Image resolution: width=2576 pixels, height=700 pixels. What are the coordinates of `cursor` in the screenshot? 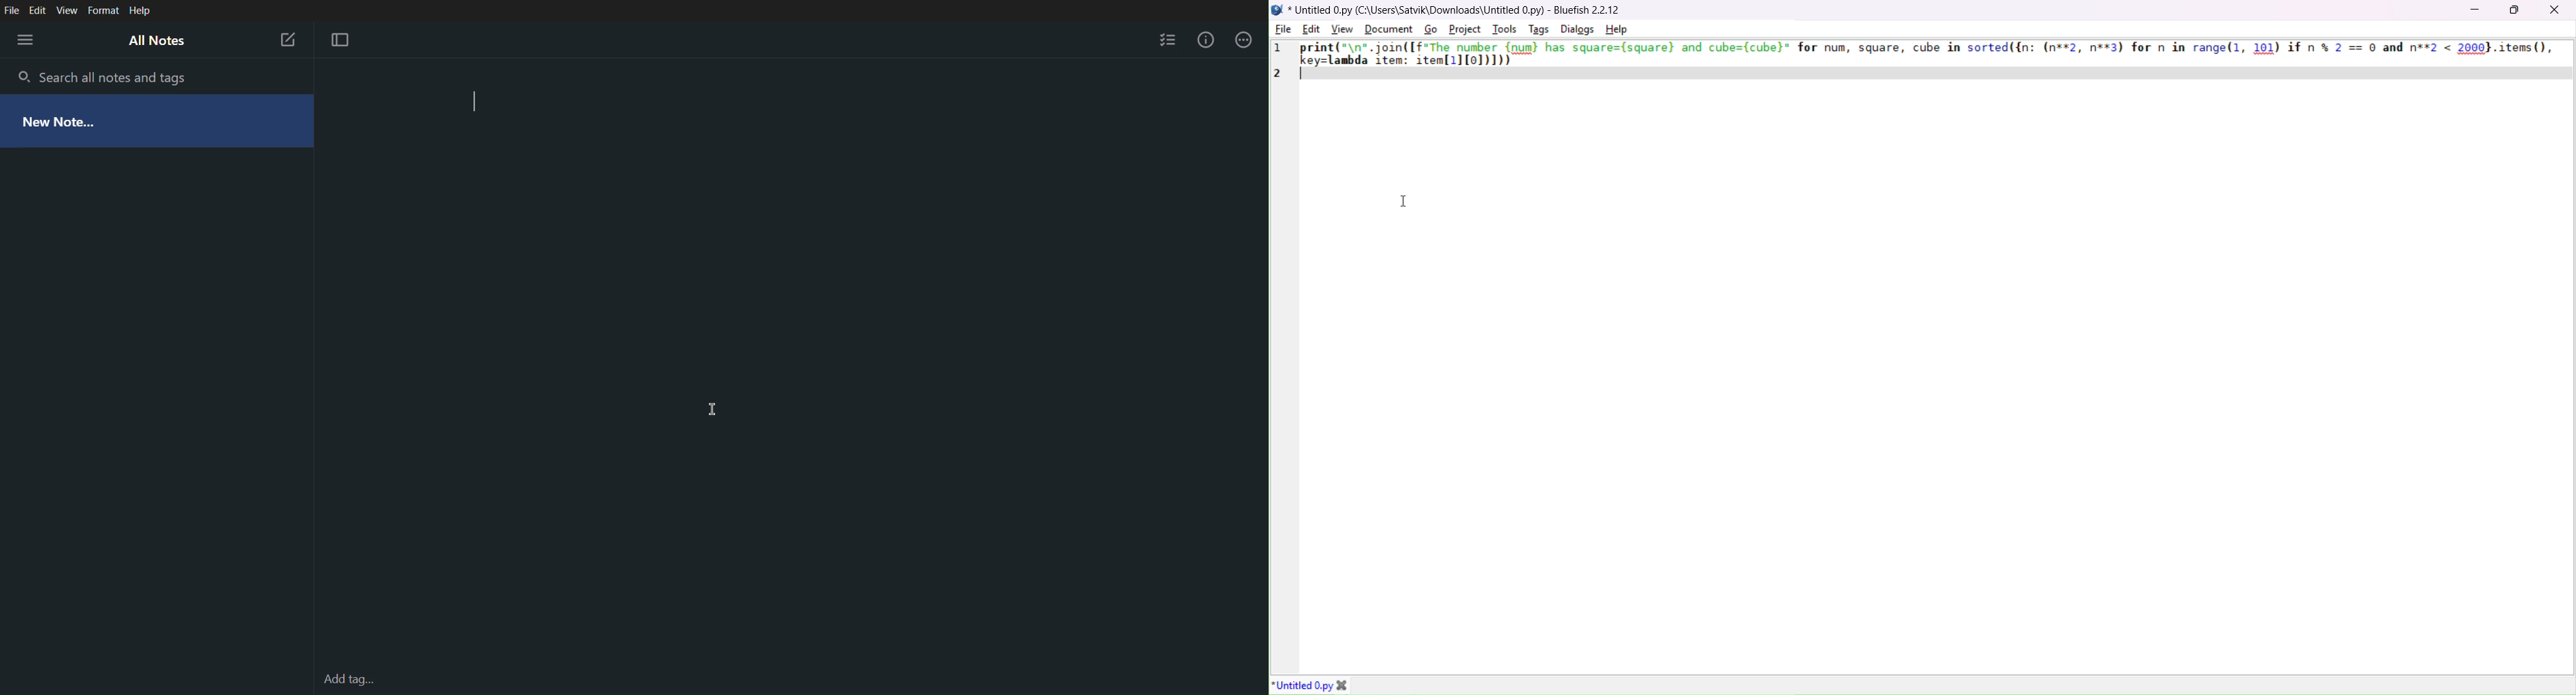 It's located at (716, 411).